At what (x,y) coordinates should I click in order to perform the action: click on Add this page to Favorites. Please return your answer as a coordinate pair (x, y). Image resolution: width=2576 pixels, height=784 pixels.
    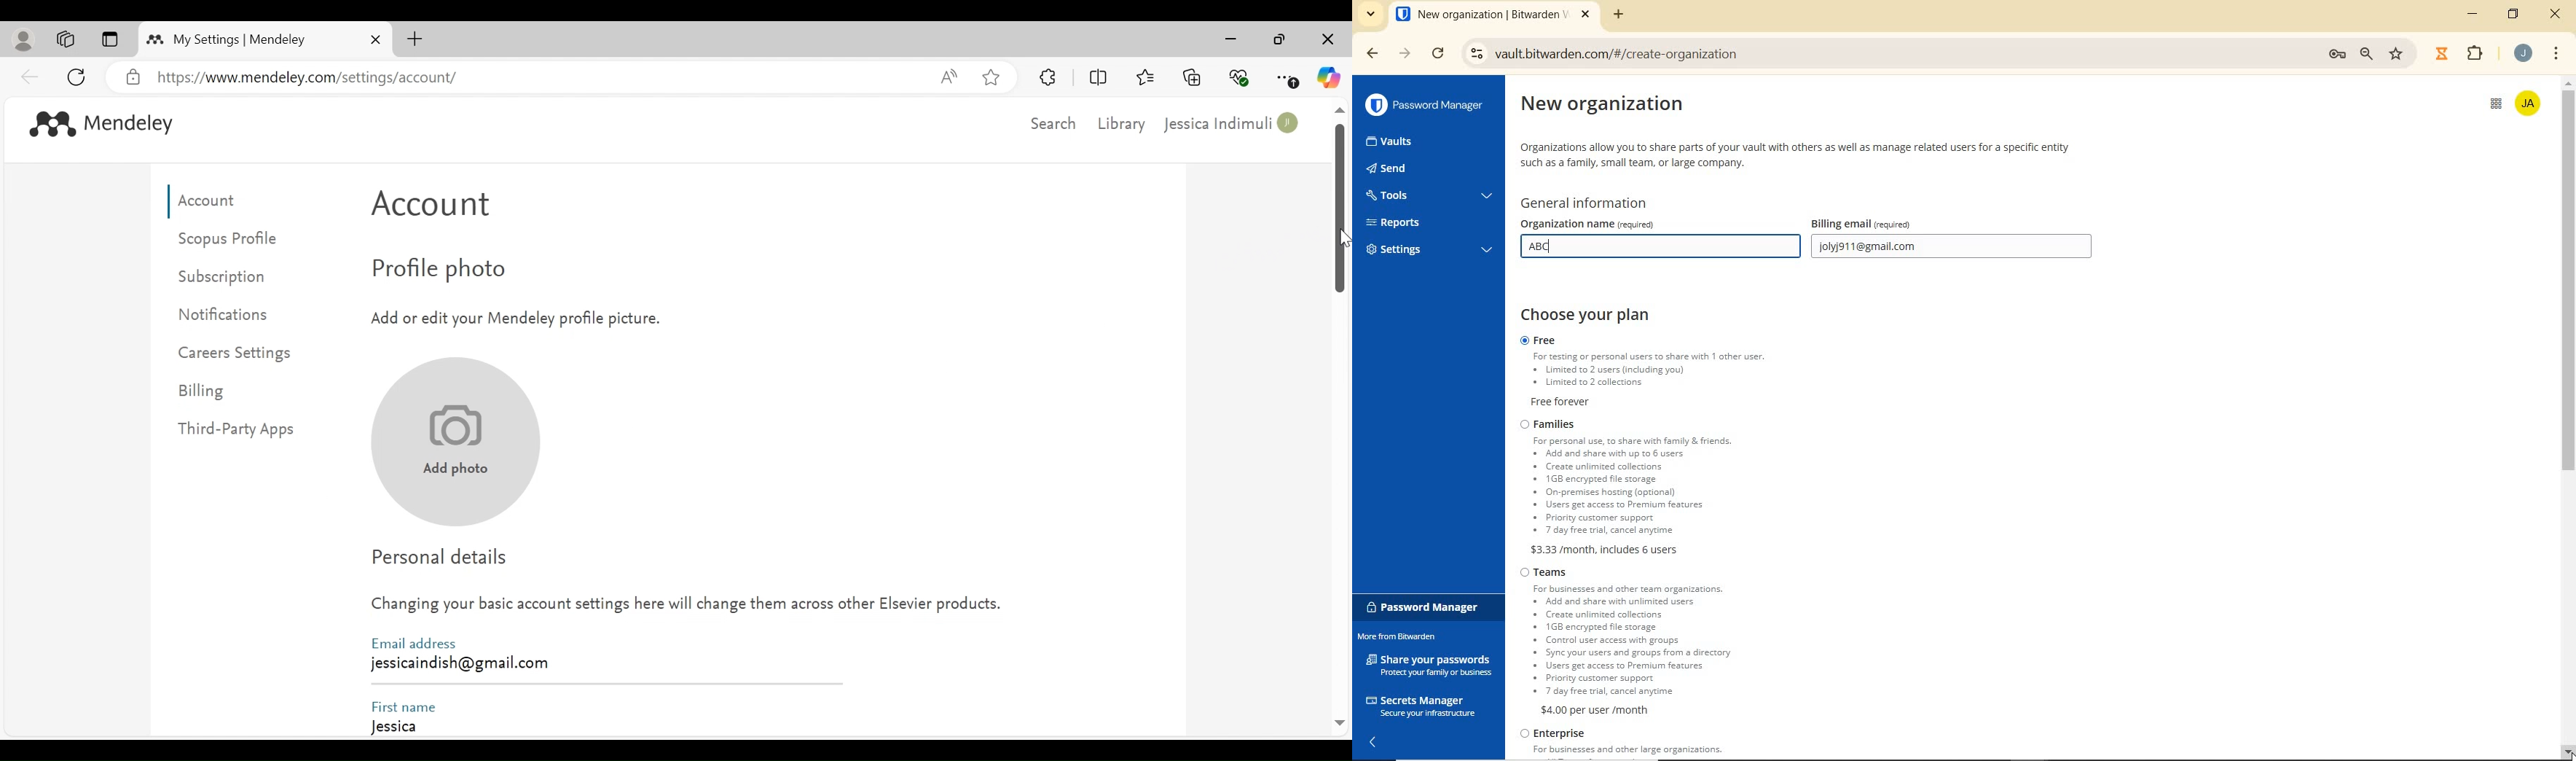
    Looking at the image, I should click on (990, 77).